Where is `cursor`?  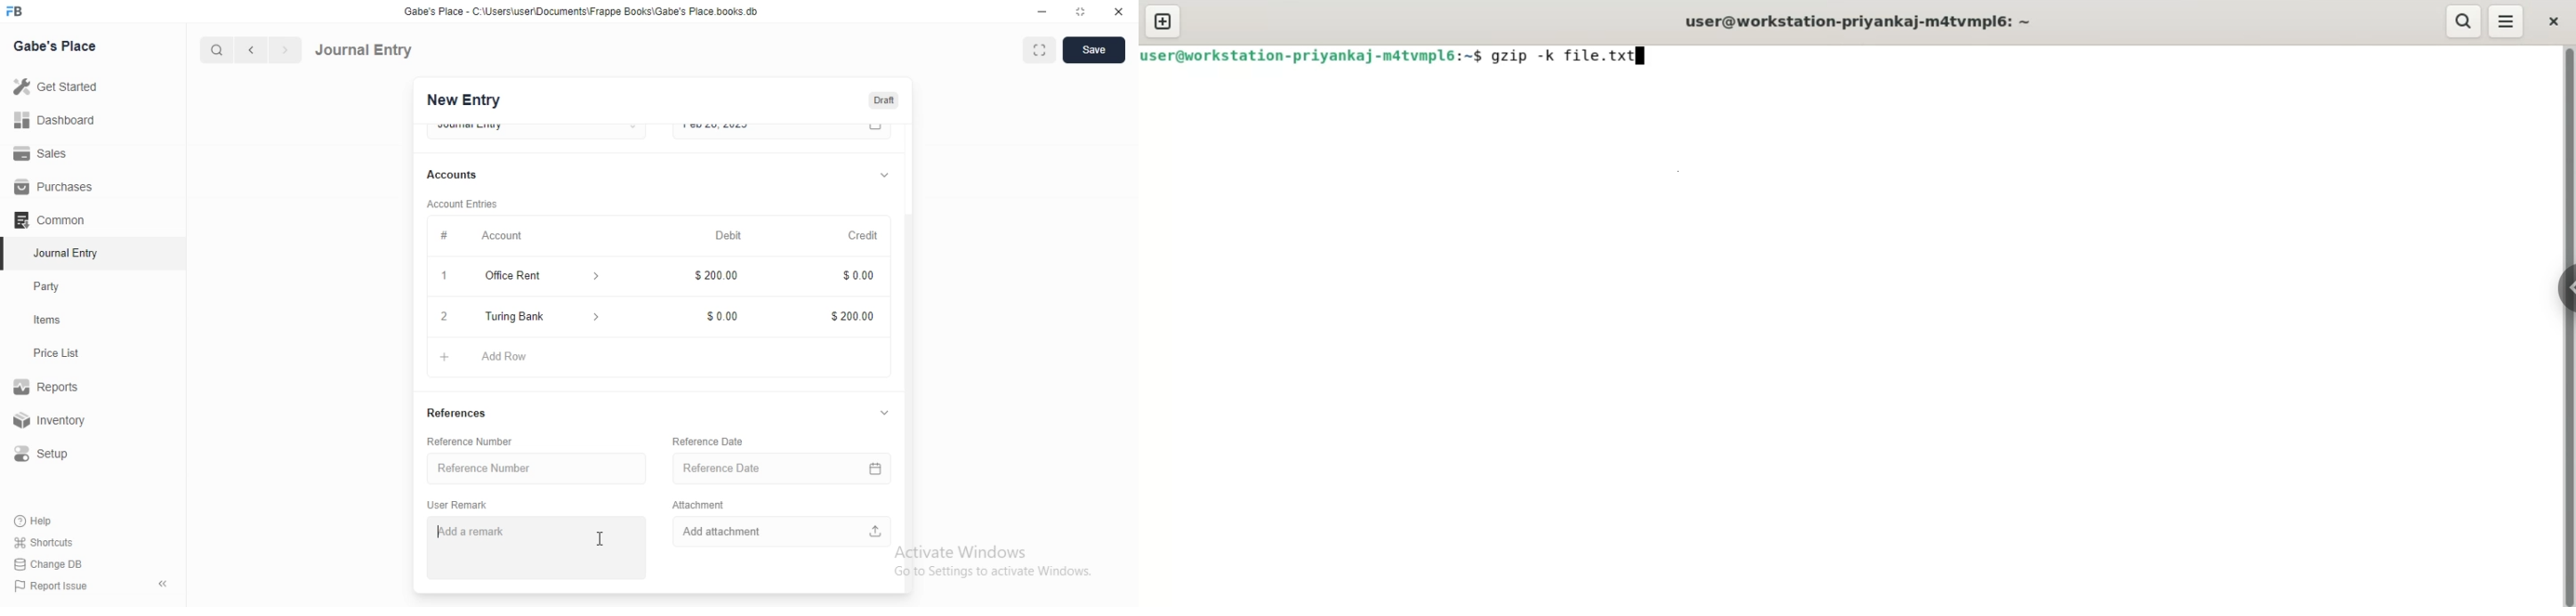
cursor is located at coordinates (606, 539).